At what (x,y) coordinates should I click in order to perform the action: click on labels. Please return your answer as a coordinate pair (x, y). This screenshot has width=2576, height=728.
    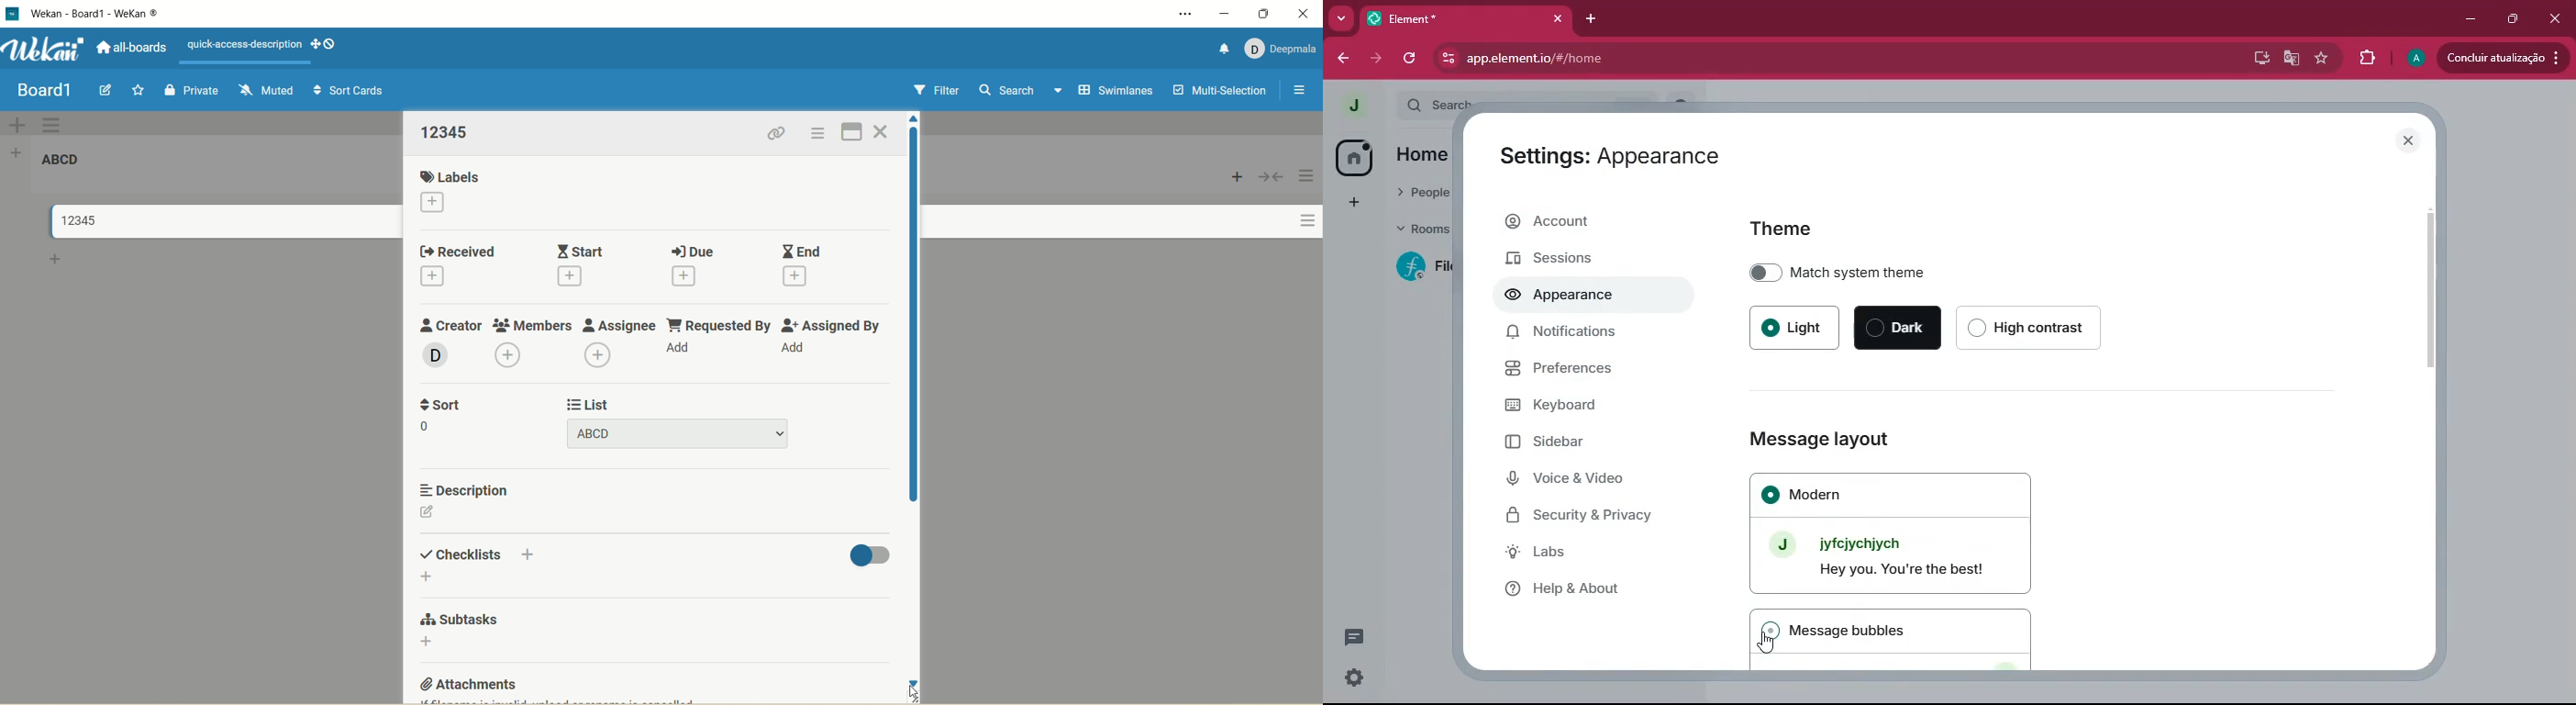
    Looking at the image, I should click on (453, 175).